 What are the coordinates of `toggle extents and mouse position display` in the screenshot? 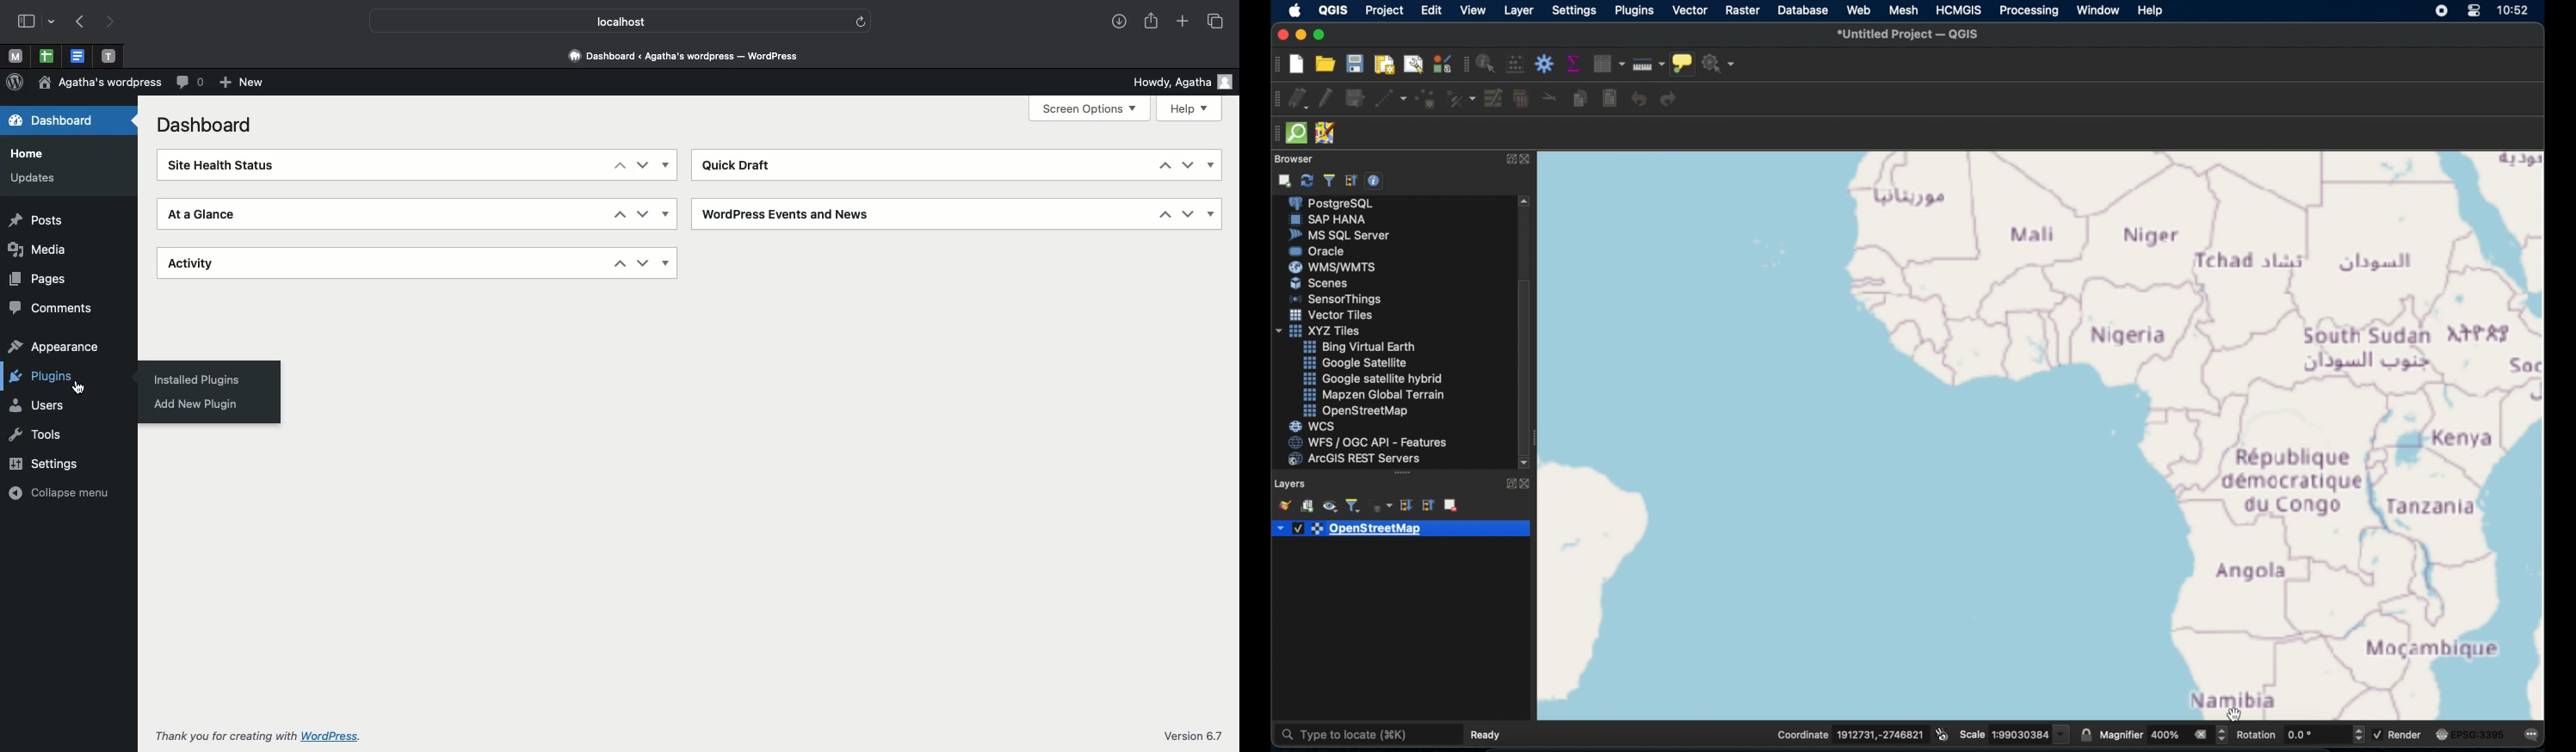 It's located at (1942, 733).